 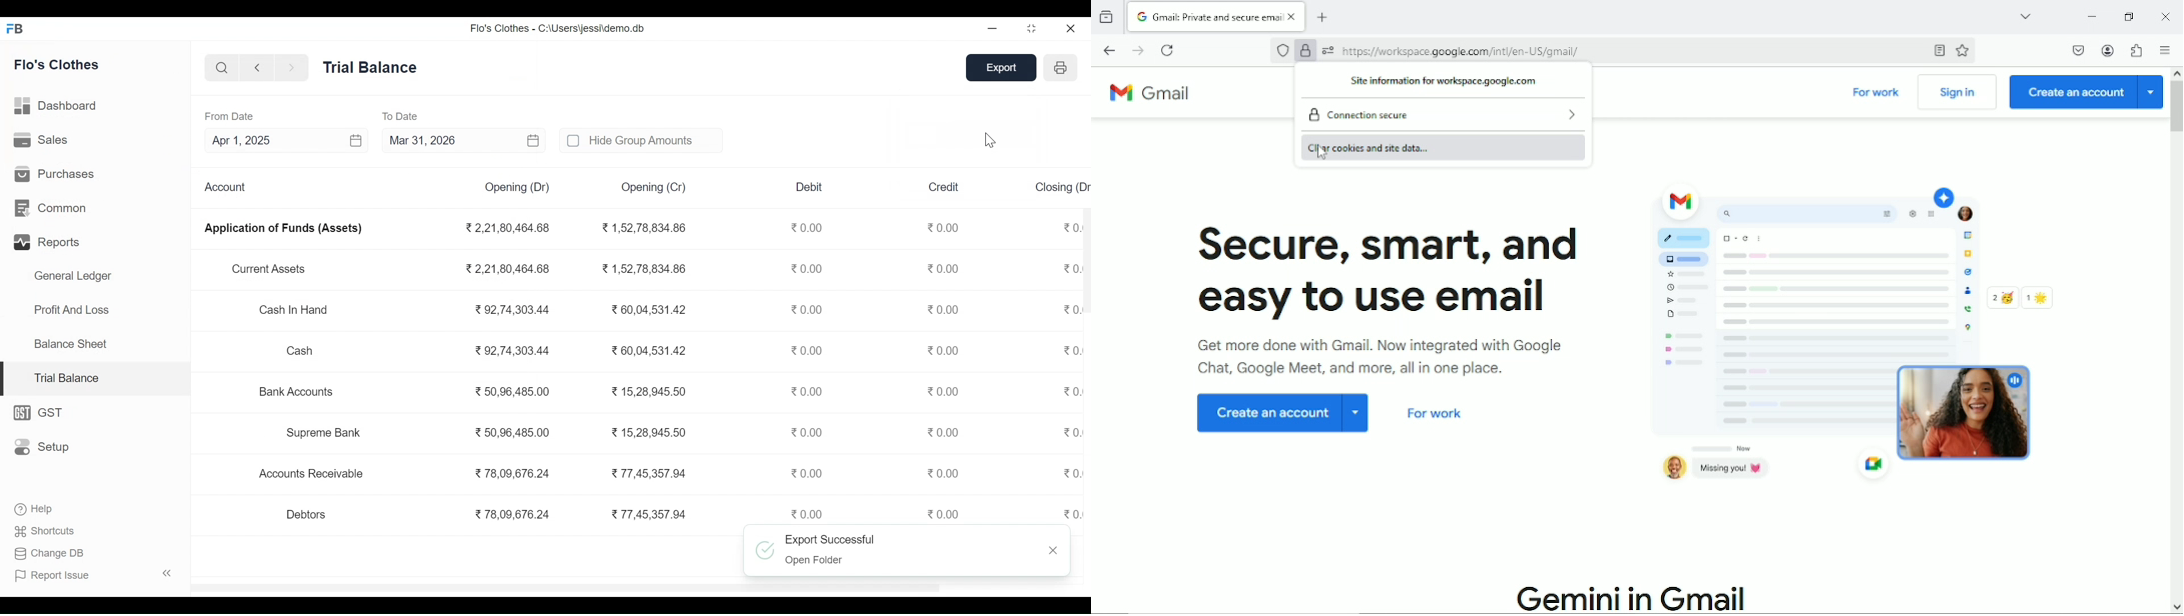 What do you see at coordinates (512, 309) in the screenshot?
I see `92,74,303.44` at bounding box center [512, 309].